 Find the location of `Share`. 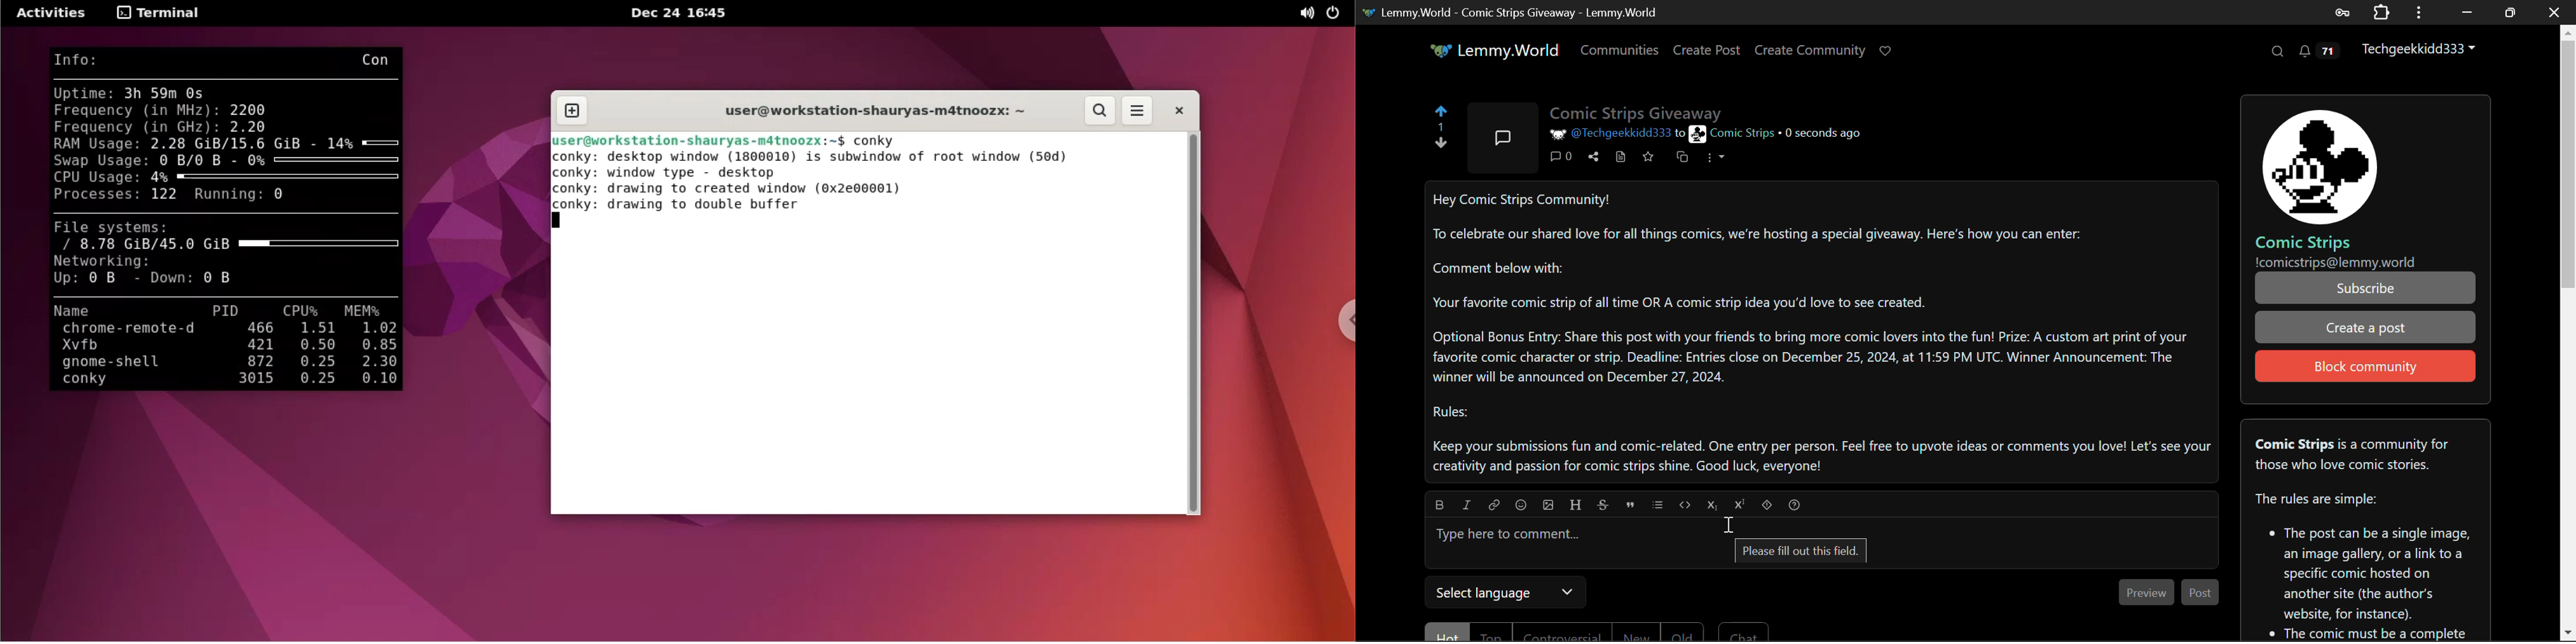

Share is located at coordinates (1593, 159).